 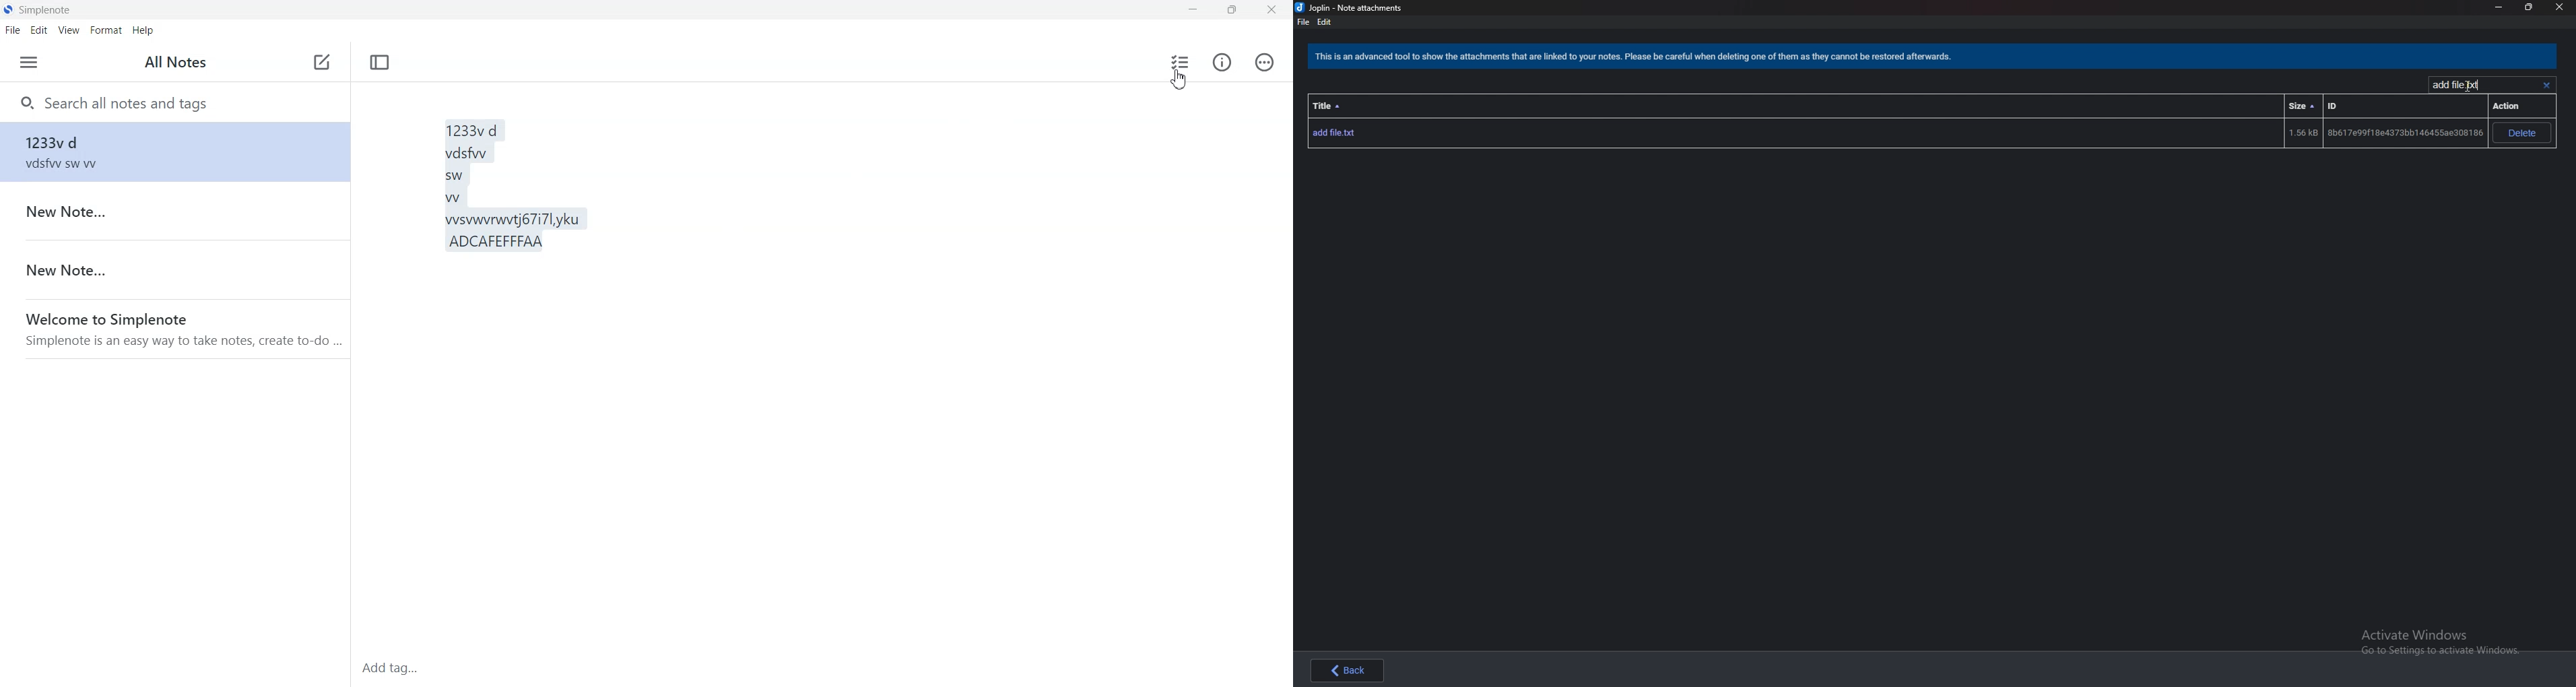 What do you see at coordinates (2335, 106) in the screenshot?
I see `I d` at bounding box center [2335, 106].